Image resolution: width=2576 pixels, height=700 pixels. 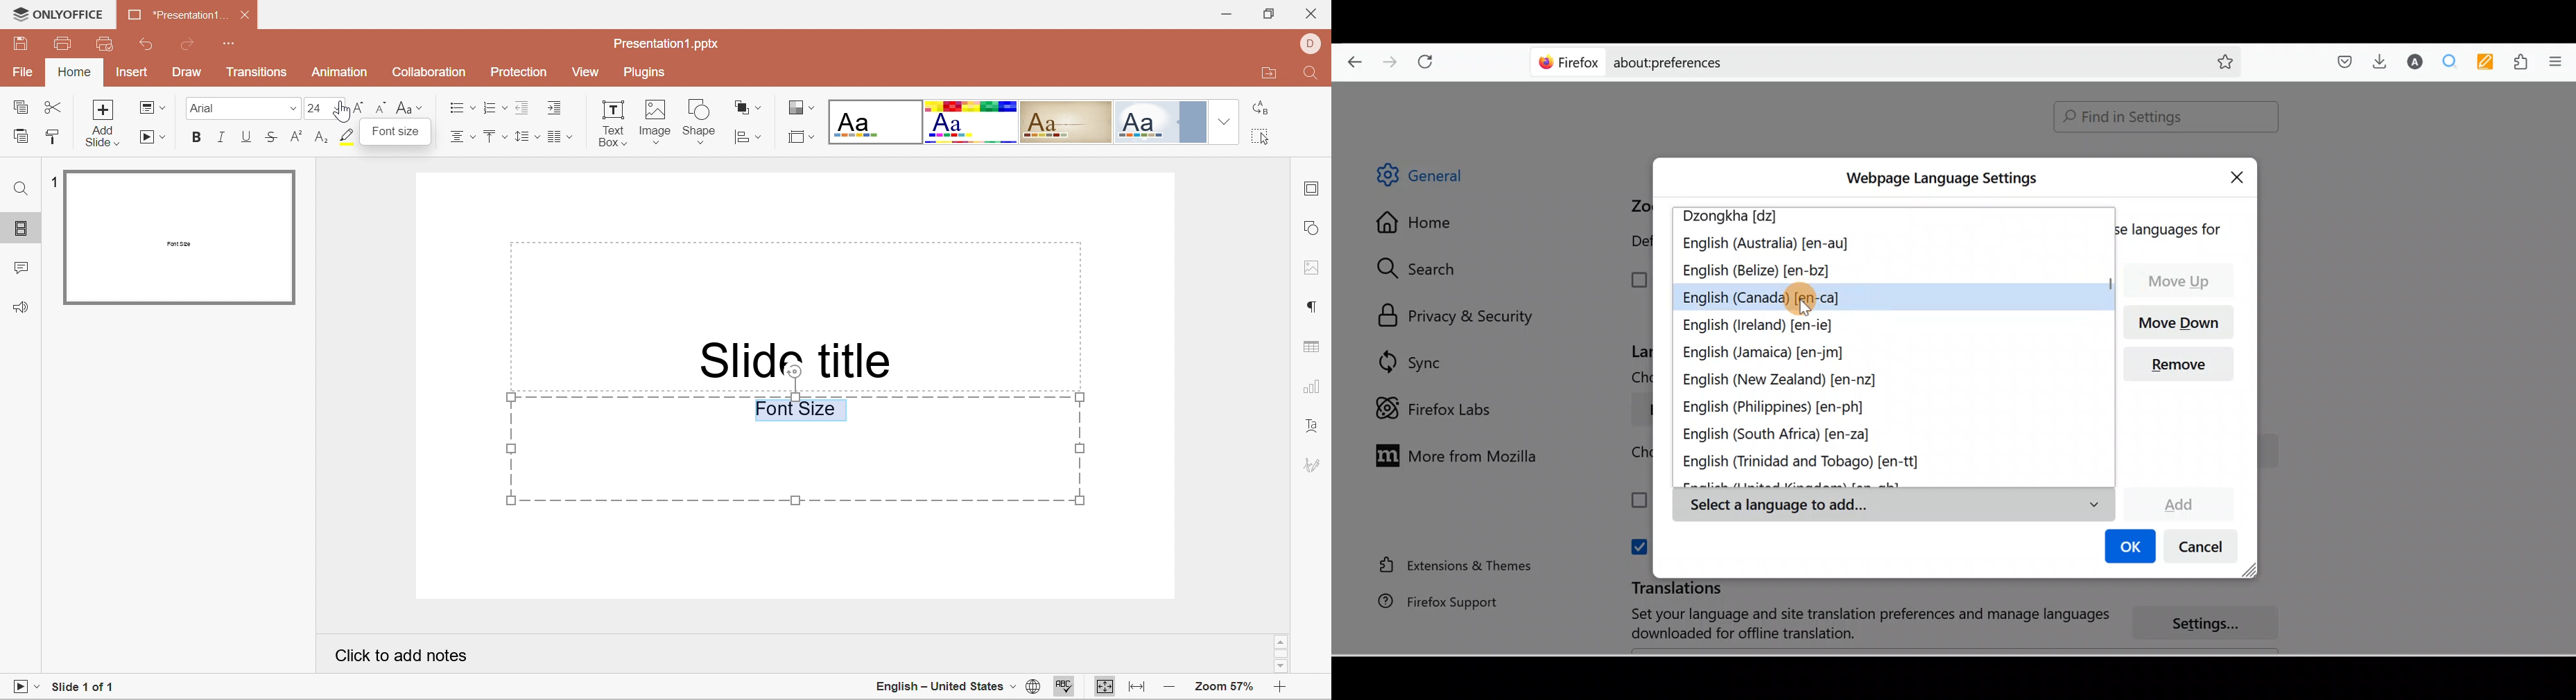 What do you see at coordinates (248, 17) in the screenshot?
I see `Close` at bounding box center [248, 17].